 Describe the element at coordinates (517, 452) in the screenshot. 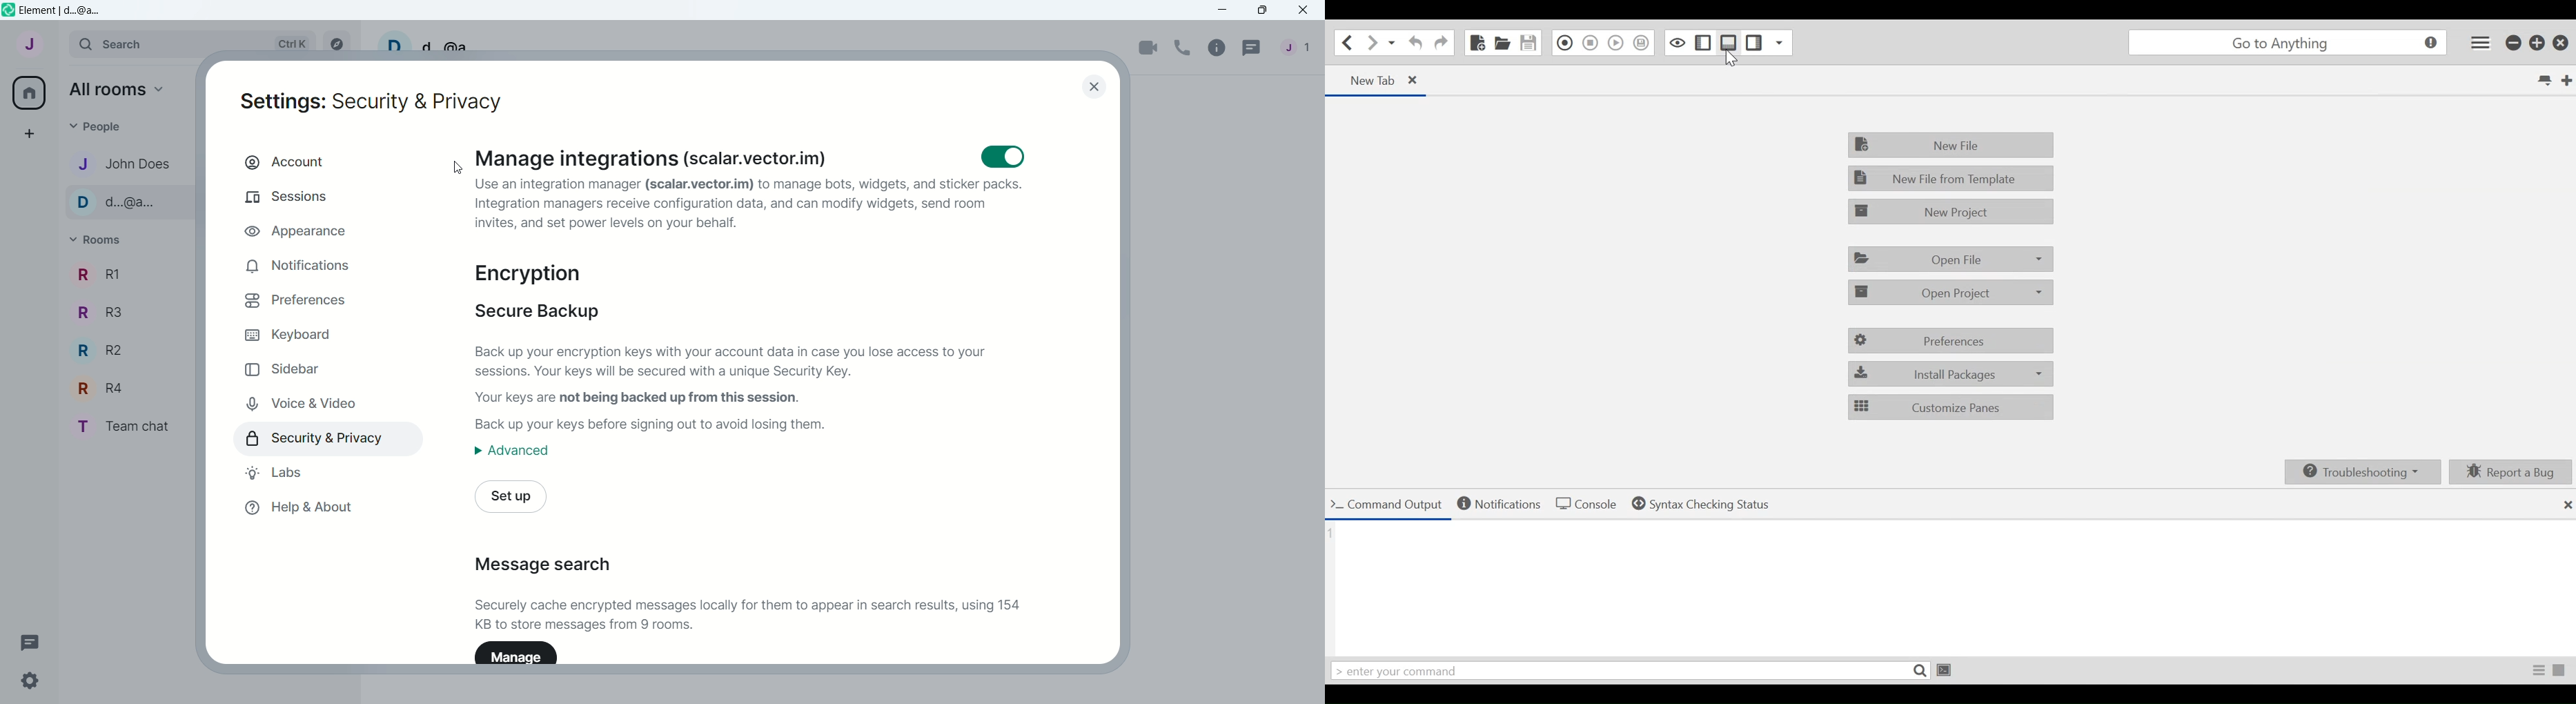

I see `advanced` at that location.